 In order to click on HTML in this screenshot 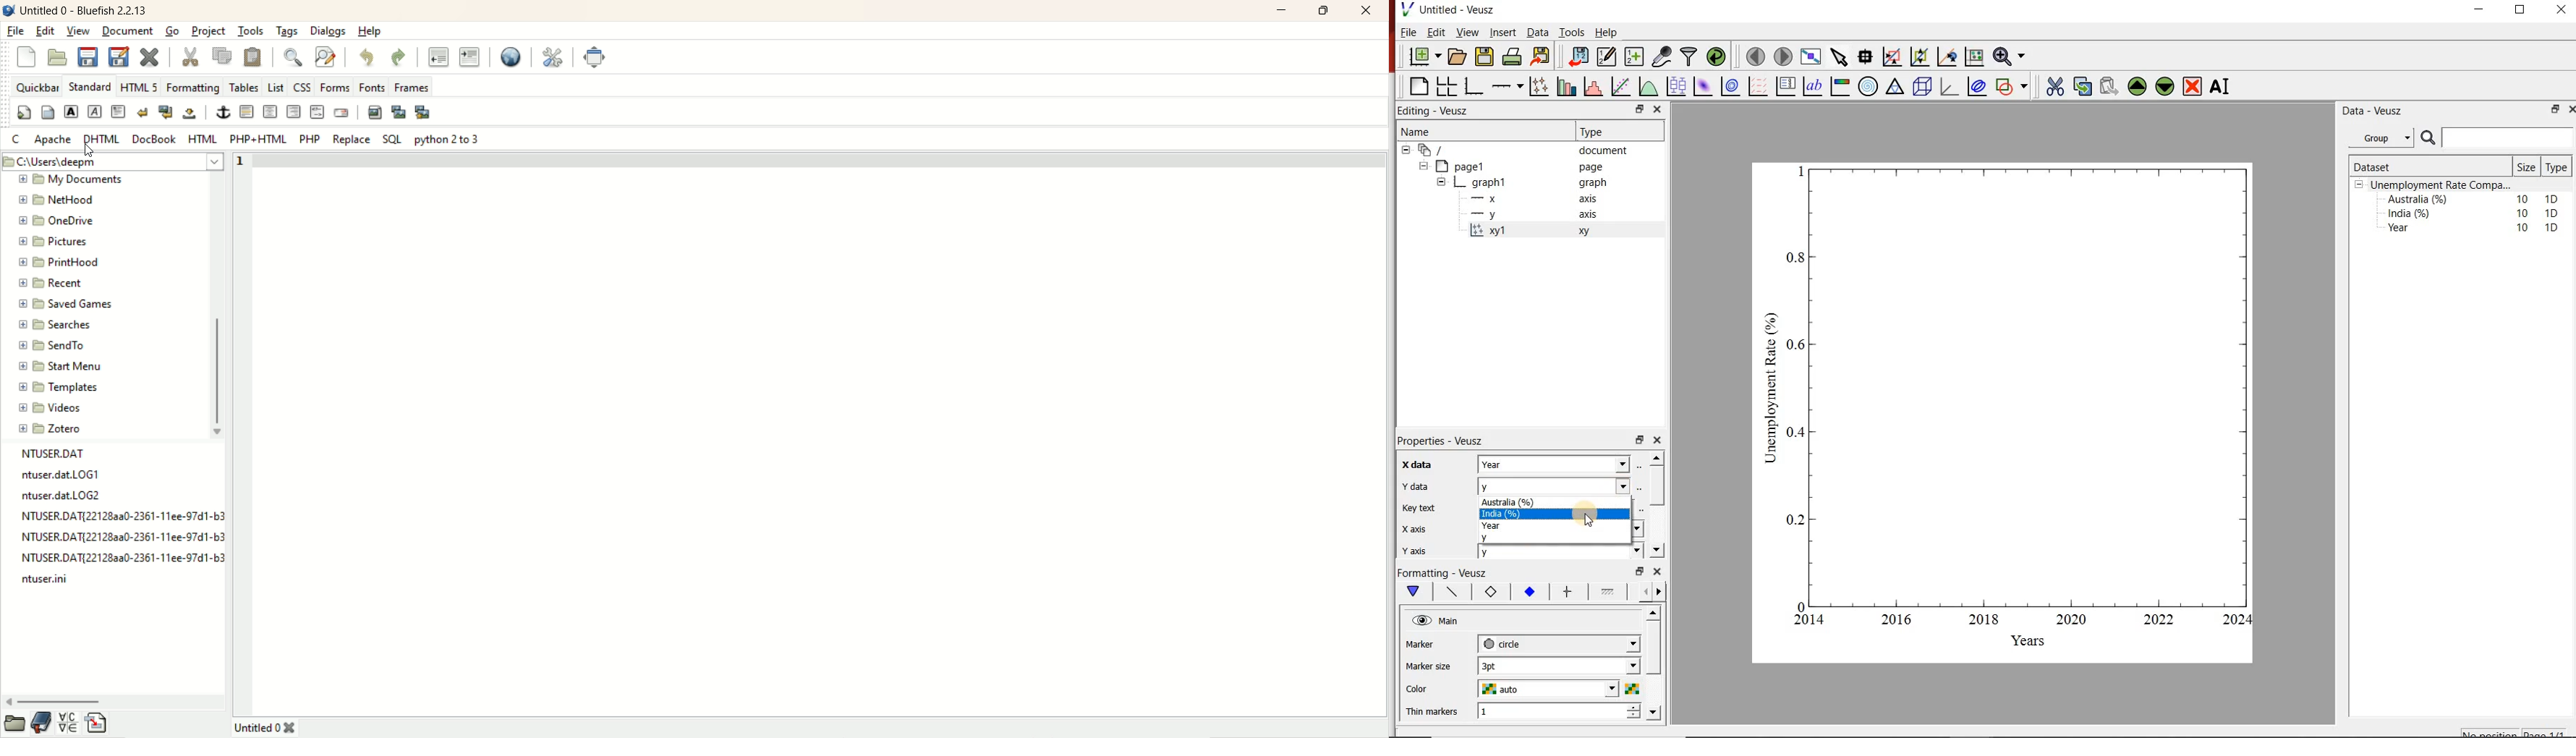, I will do `click(206, 138)`.